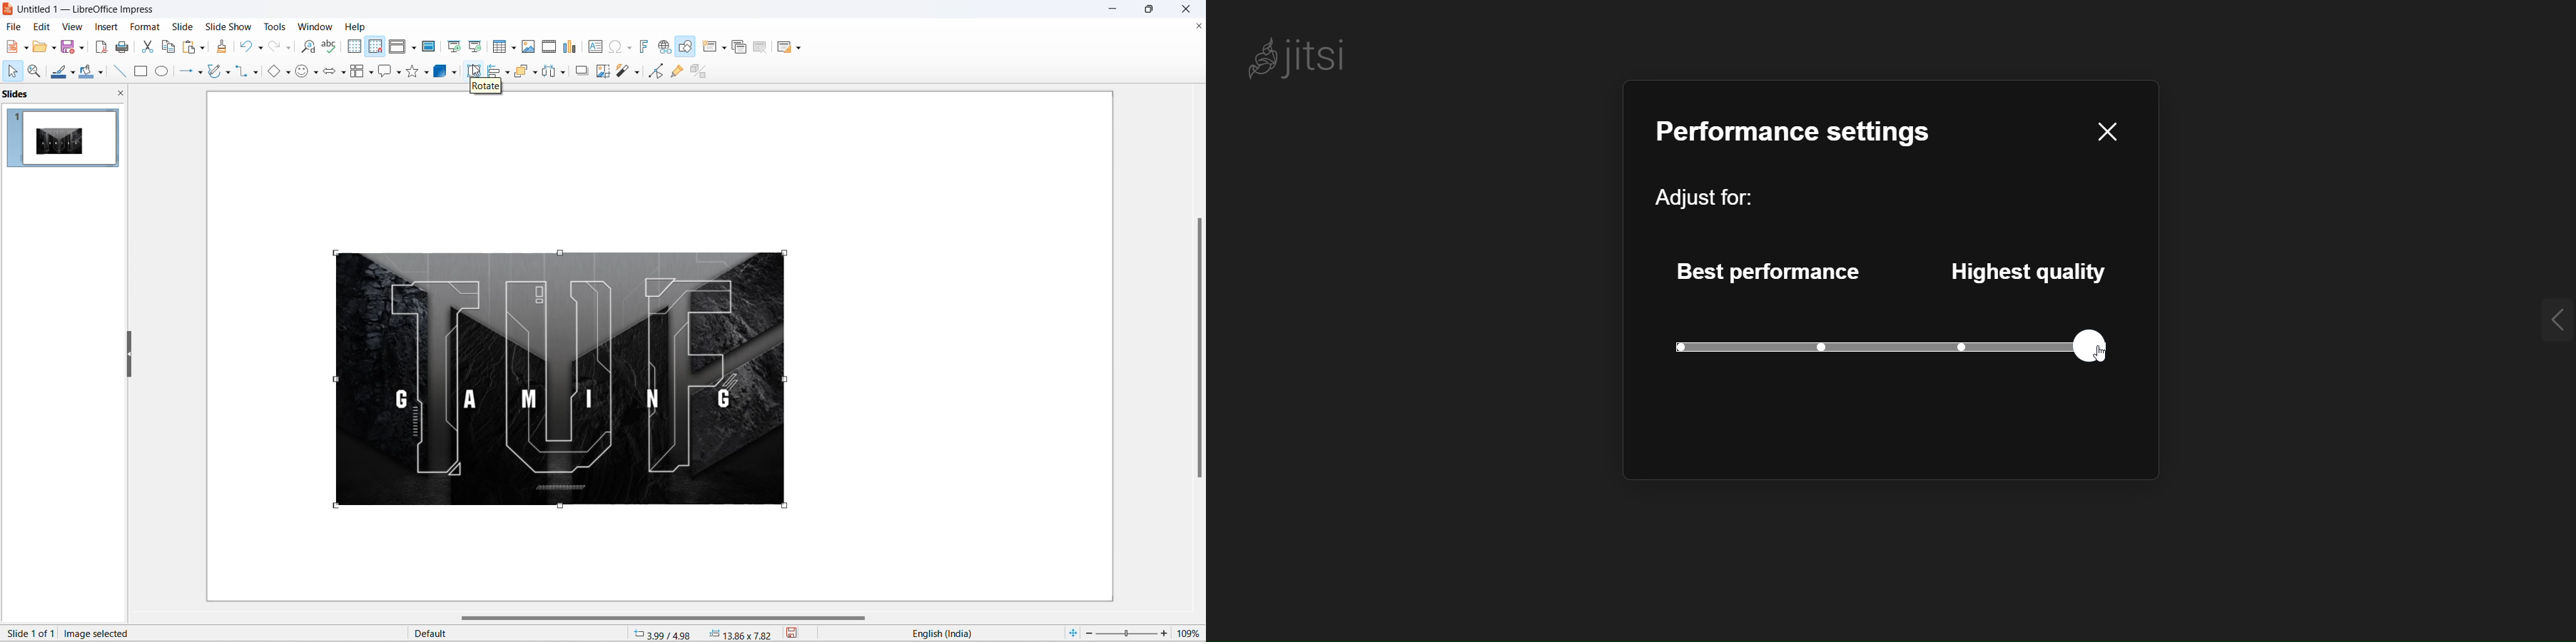 The width and height of the screenshot is (2576, 644). Describe the element at coordinates (637, 72) in the screenshot. I see `filter options` at that location.